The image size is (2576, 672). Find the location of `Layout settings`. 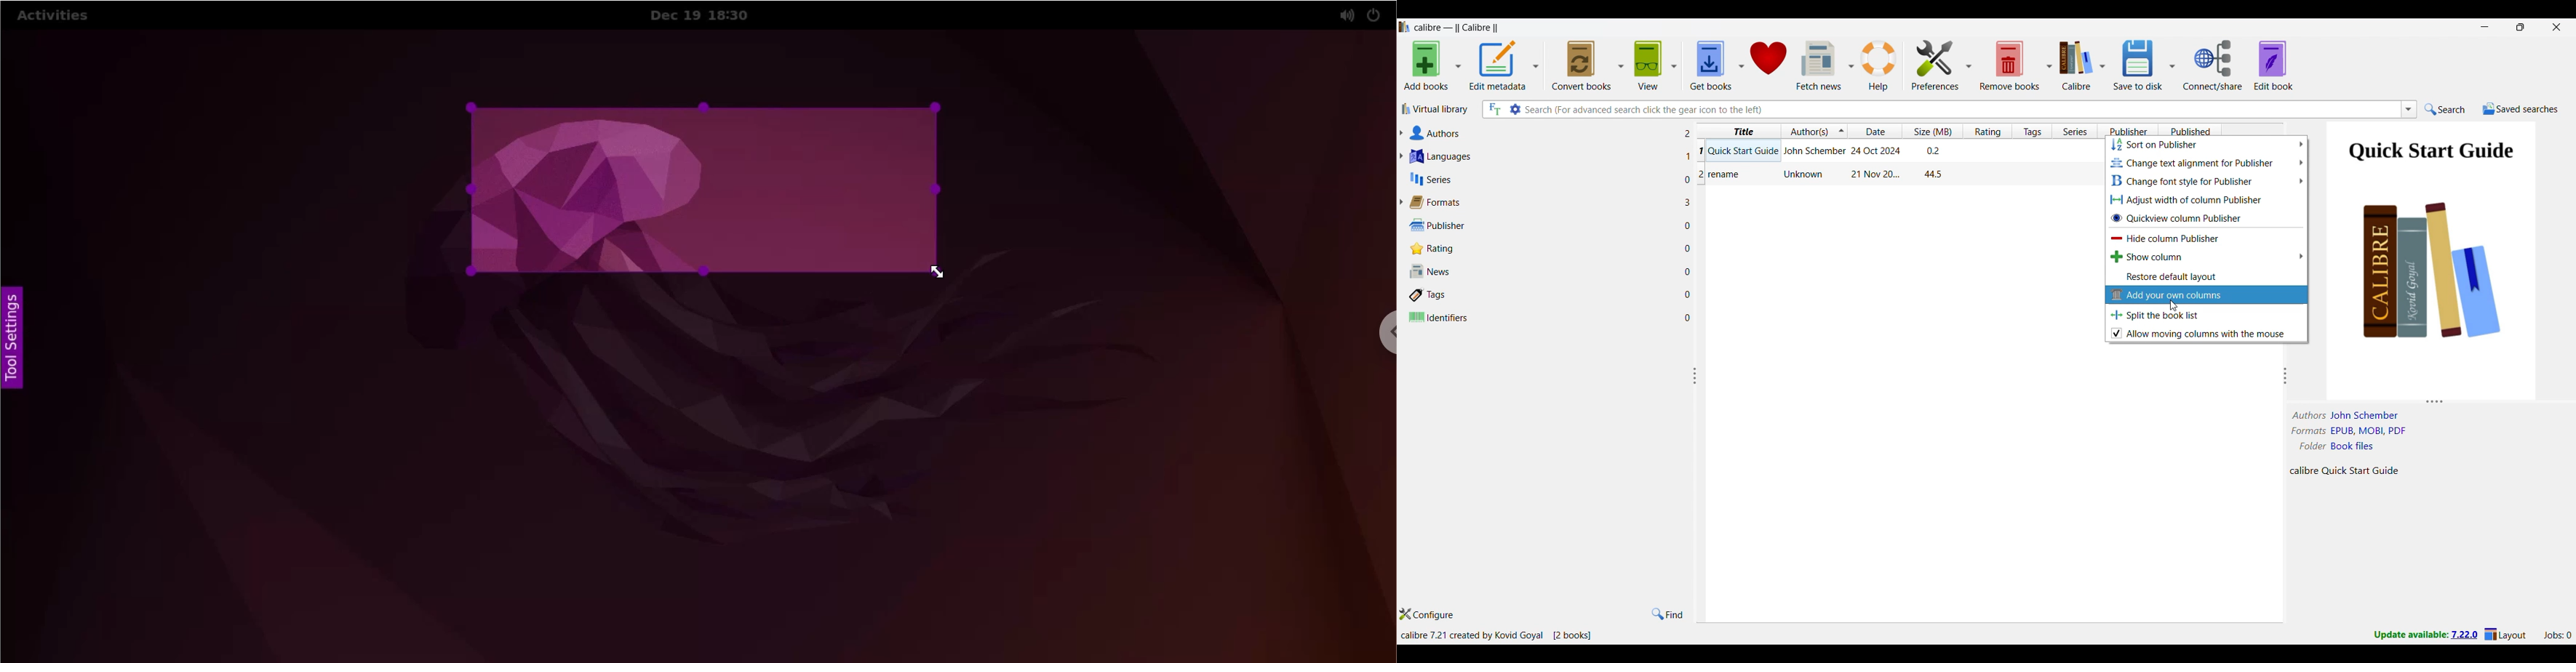

Layout settings is located at coordinates (2506, 634).